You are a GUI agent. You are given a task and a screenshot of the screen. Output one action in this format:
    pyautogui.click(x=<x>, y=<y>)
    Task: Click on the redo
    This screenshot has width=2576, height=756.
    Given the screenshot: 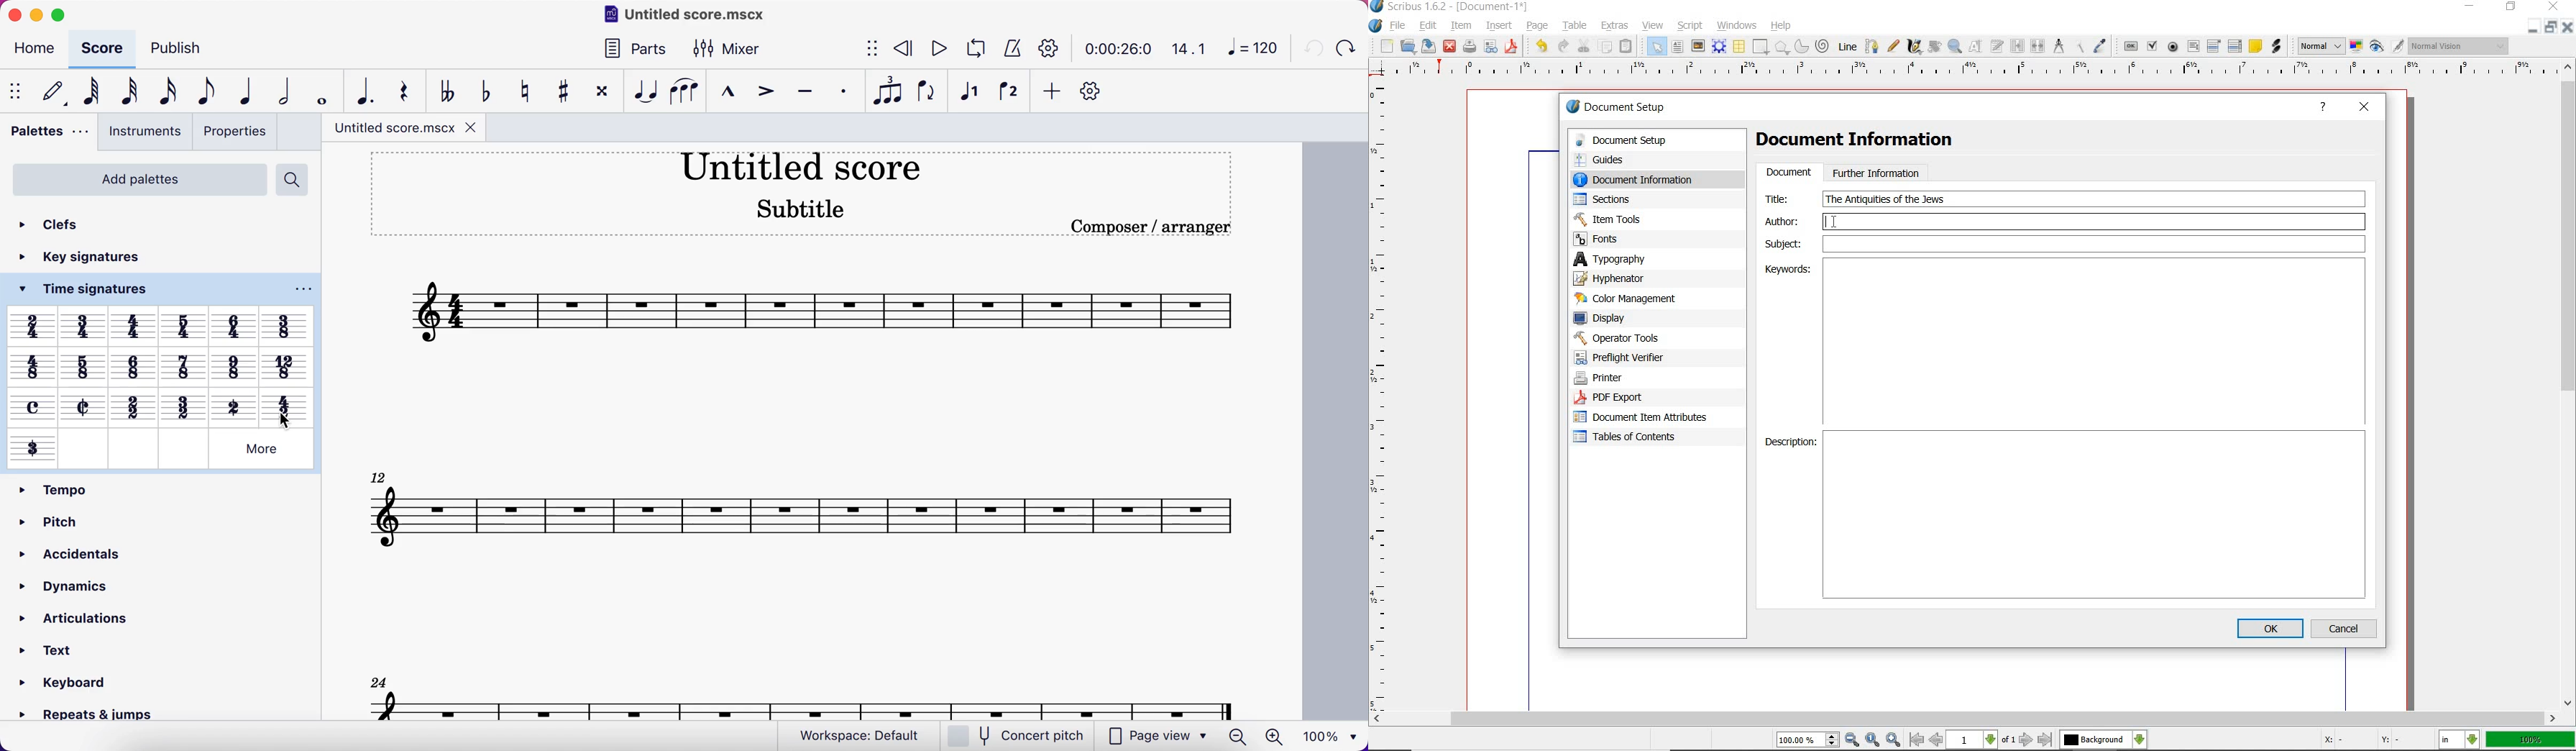 What is the action you would take?
    pyautogui.click(x=1564, y=47)
    